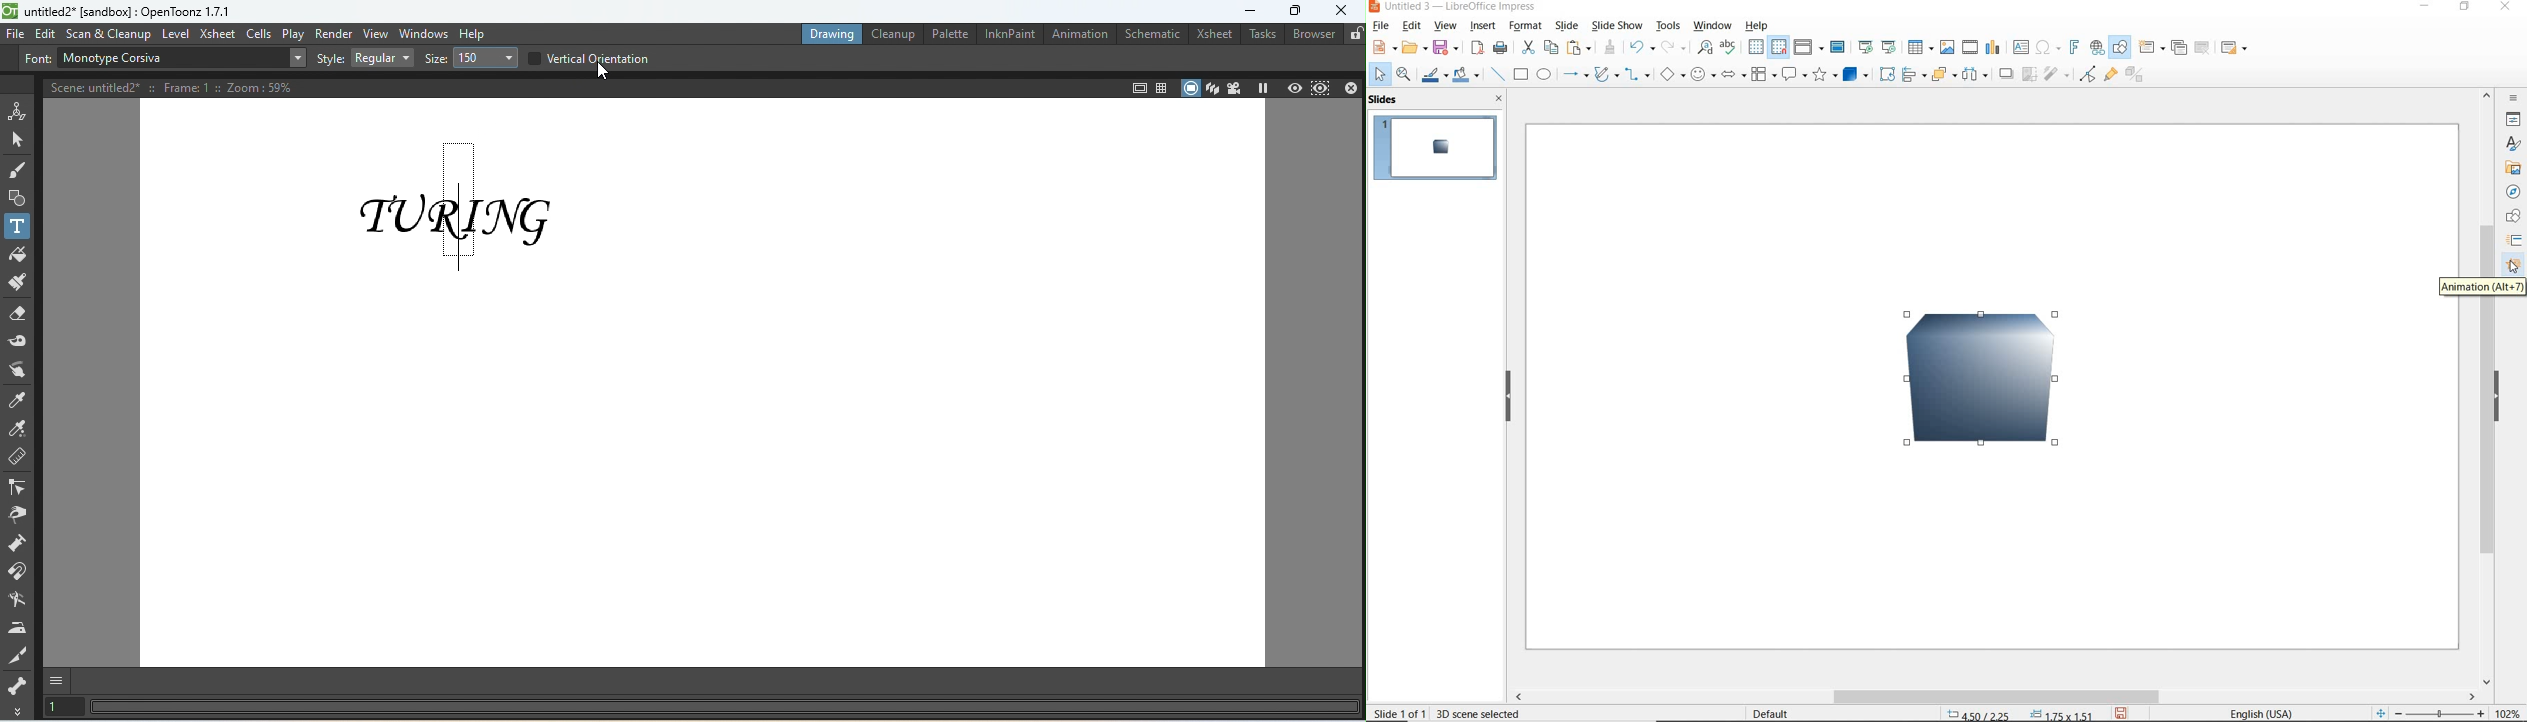 The image size is (2548, 728). What do you see at coordinates (1606, 76) in the screenshot?
I see `curves and polygons` at bounding box center [1606, 76].